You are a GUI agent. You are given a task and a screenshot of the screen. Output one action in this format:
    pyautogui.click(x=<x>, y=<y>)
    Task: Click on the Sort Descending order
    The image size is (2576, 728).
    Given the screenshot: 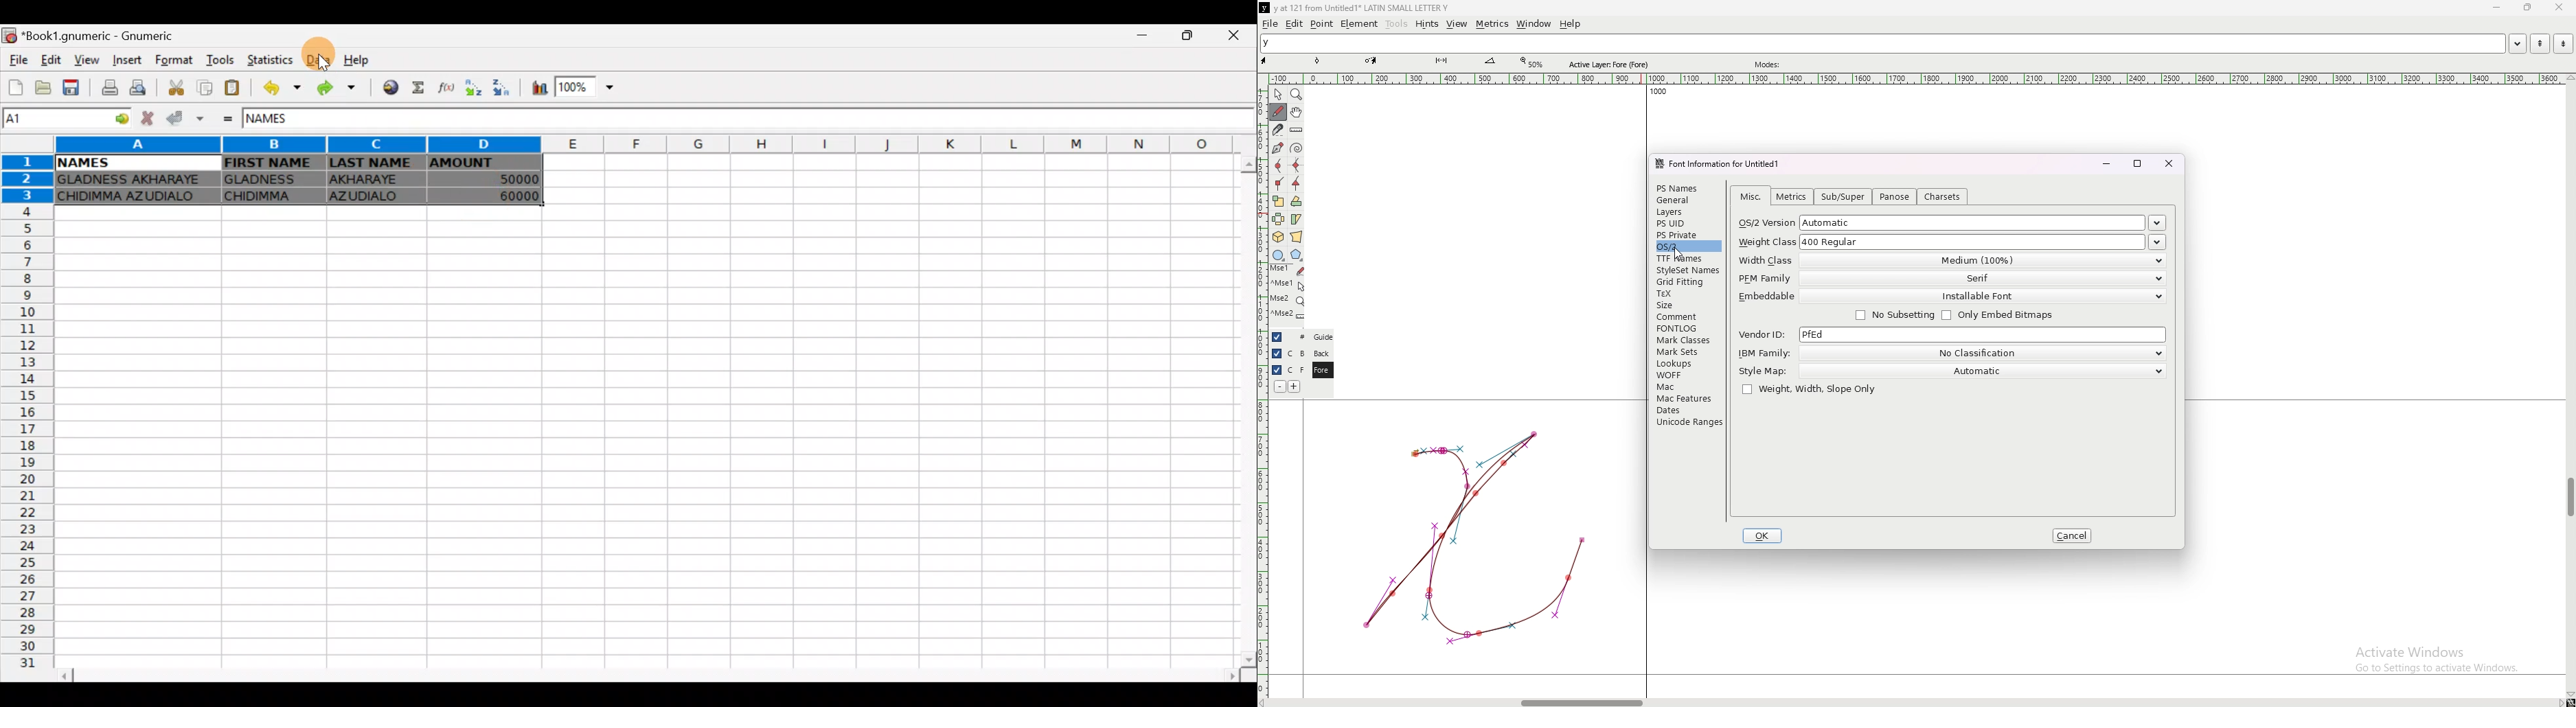 What is the action you would take?
    pyautogui.click(x=500, y=87)
    